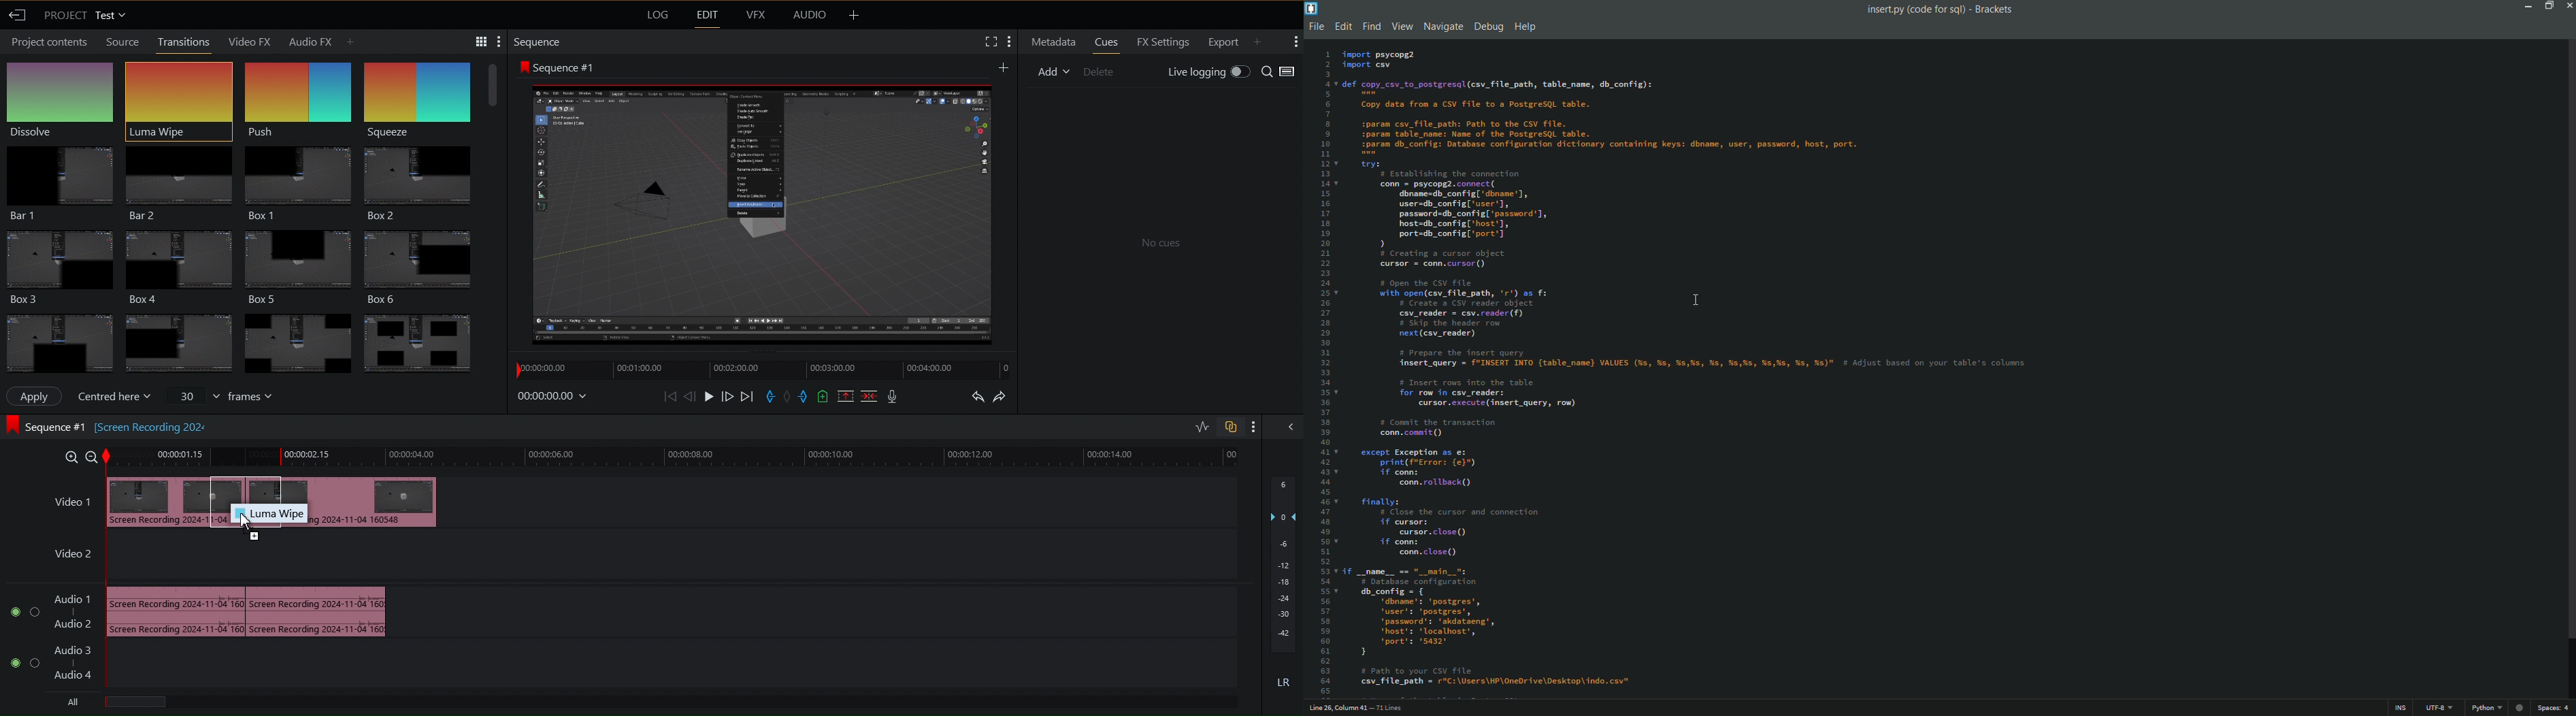 The height and width of the screenshot is (728, 2576). What do you see at coordinates (1699, 301) in the screenshot?
I see `cursor` at bounding box center [1699, 301].